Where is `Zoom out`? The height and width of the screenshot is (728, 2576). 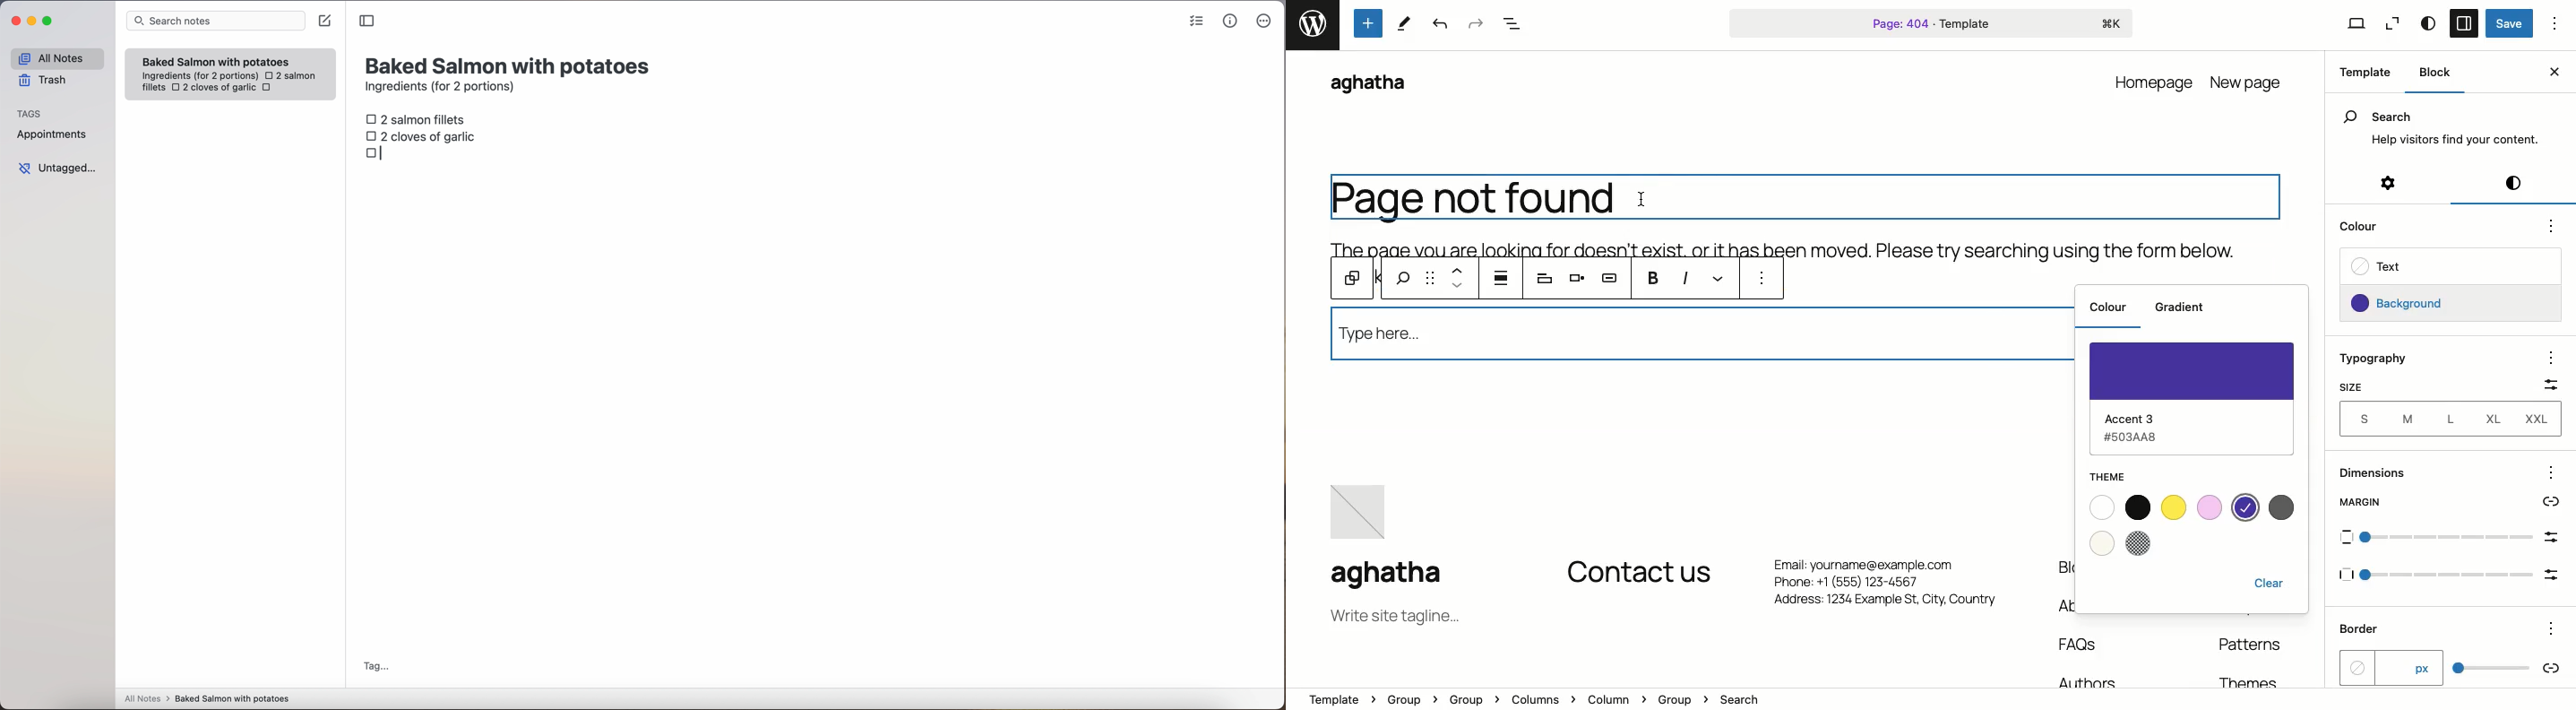
Zoom out is located at coordinates (2394, 22).